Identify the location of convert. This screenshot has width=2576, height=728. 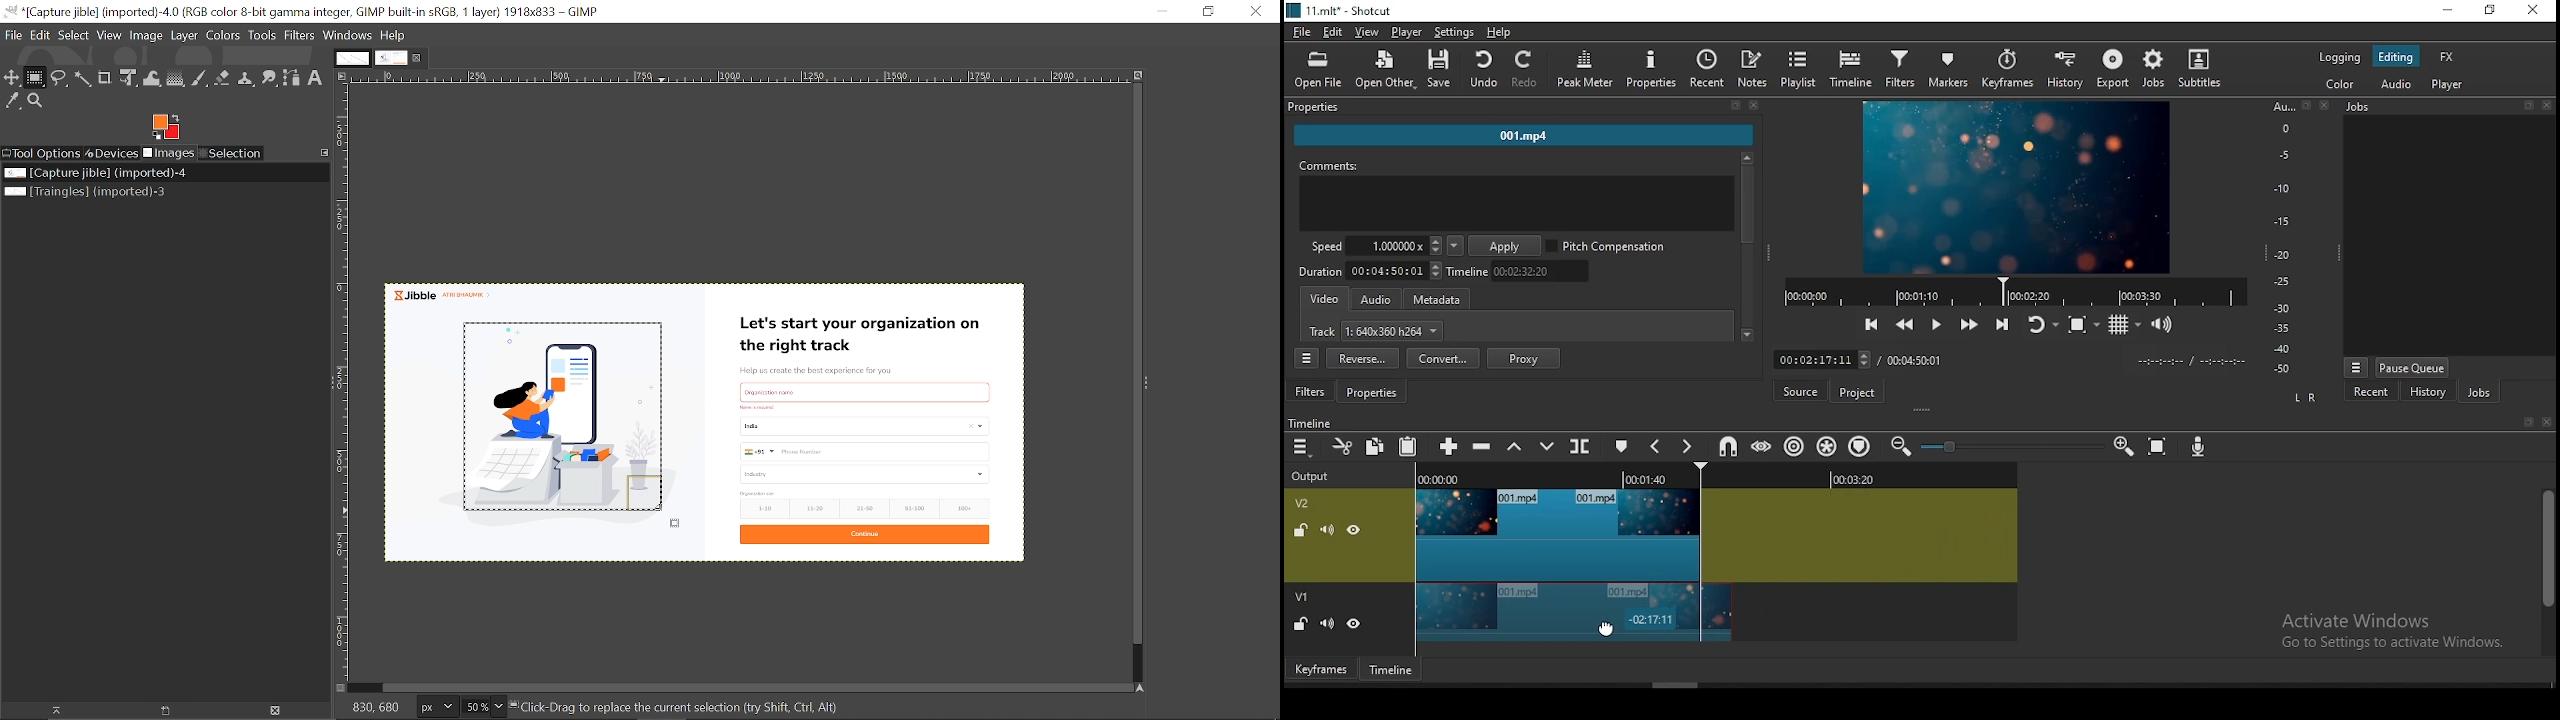
(1443, 358).